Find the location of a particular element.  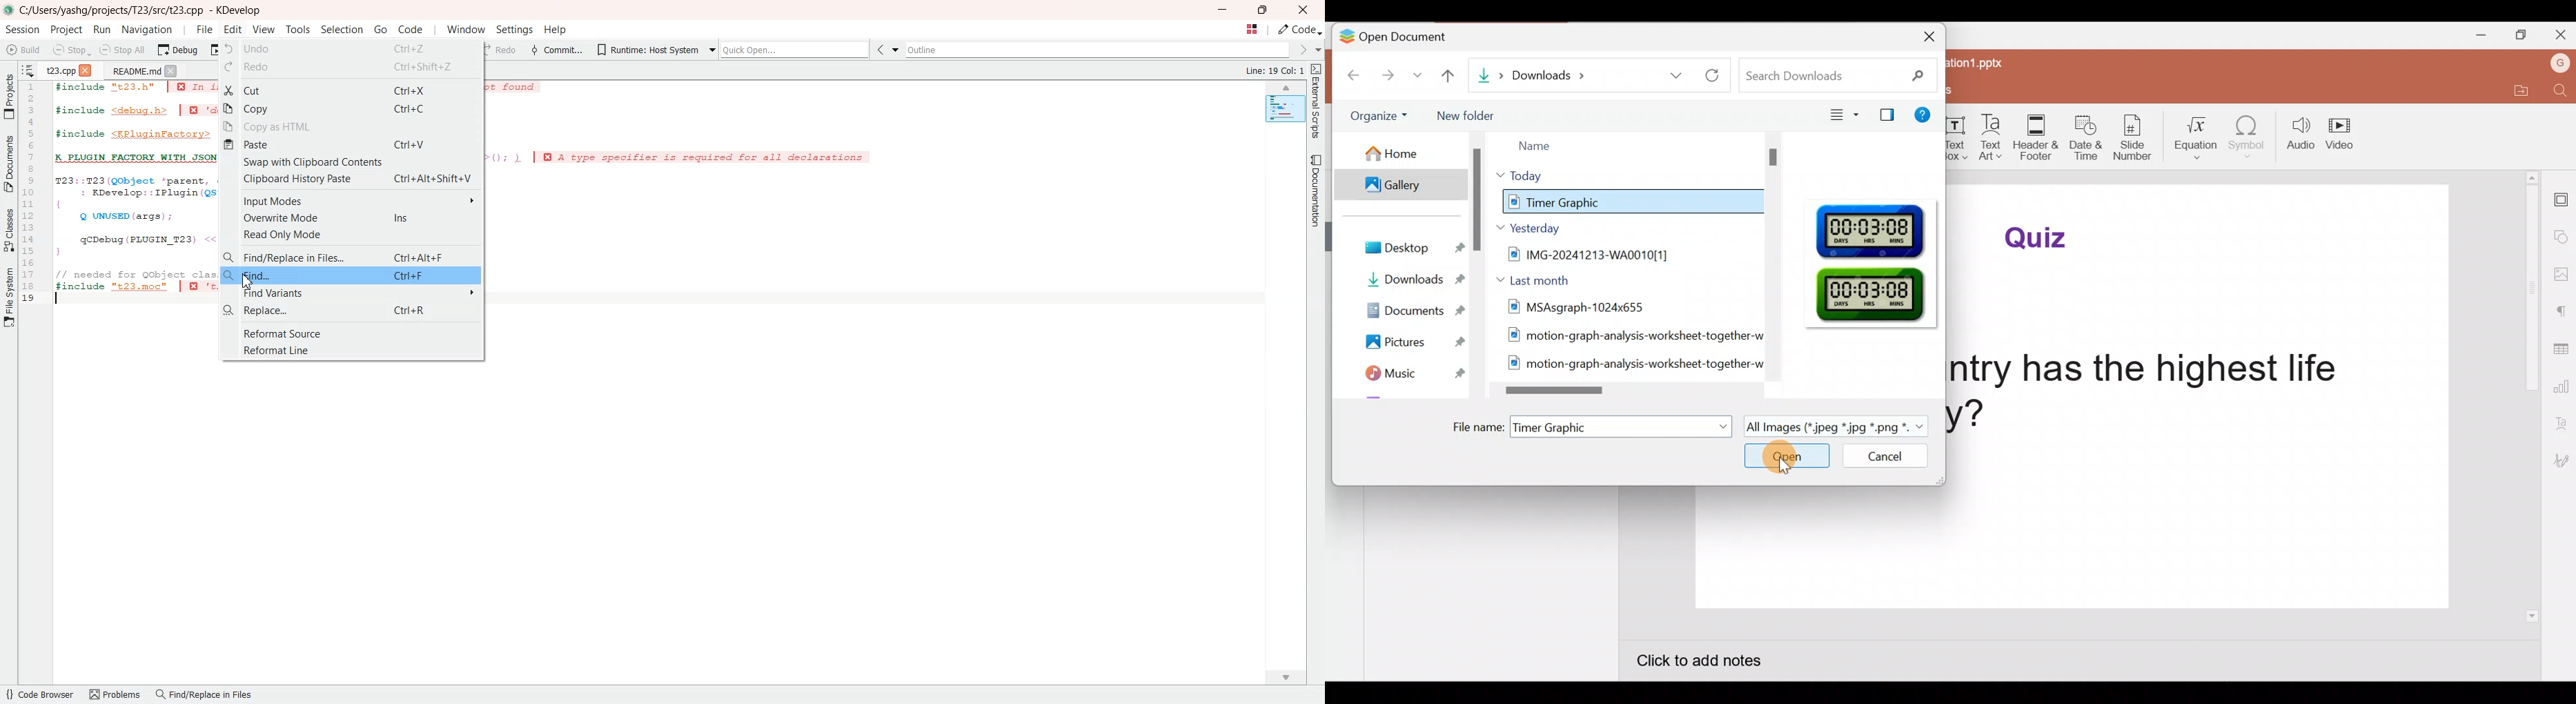

Documention is located at coordinates (1314, 190).